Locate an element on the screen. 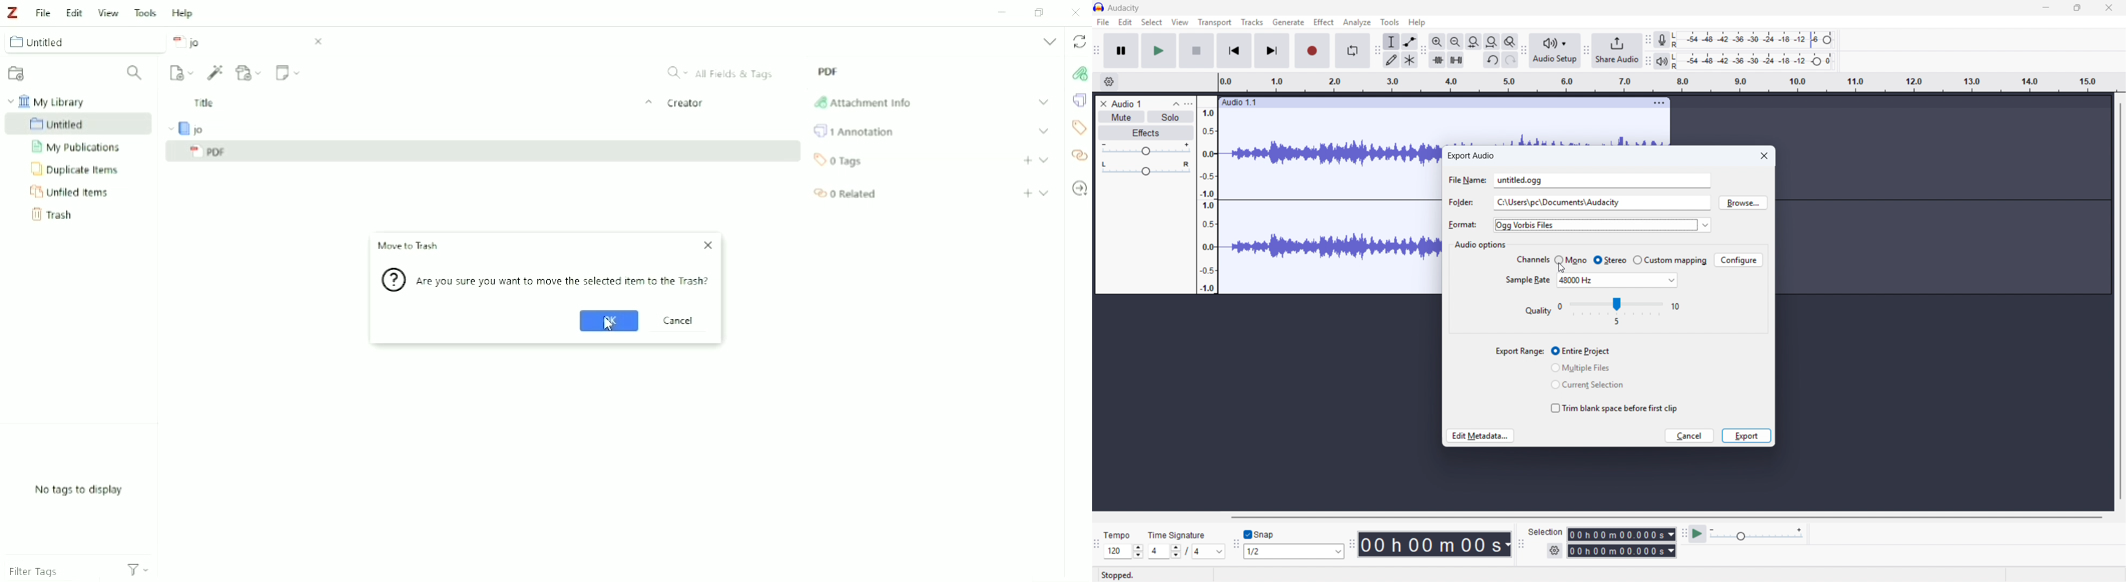 The image size is (2128, 588). Cancel is located at coordinates (680, 321).